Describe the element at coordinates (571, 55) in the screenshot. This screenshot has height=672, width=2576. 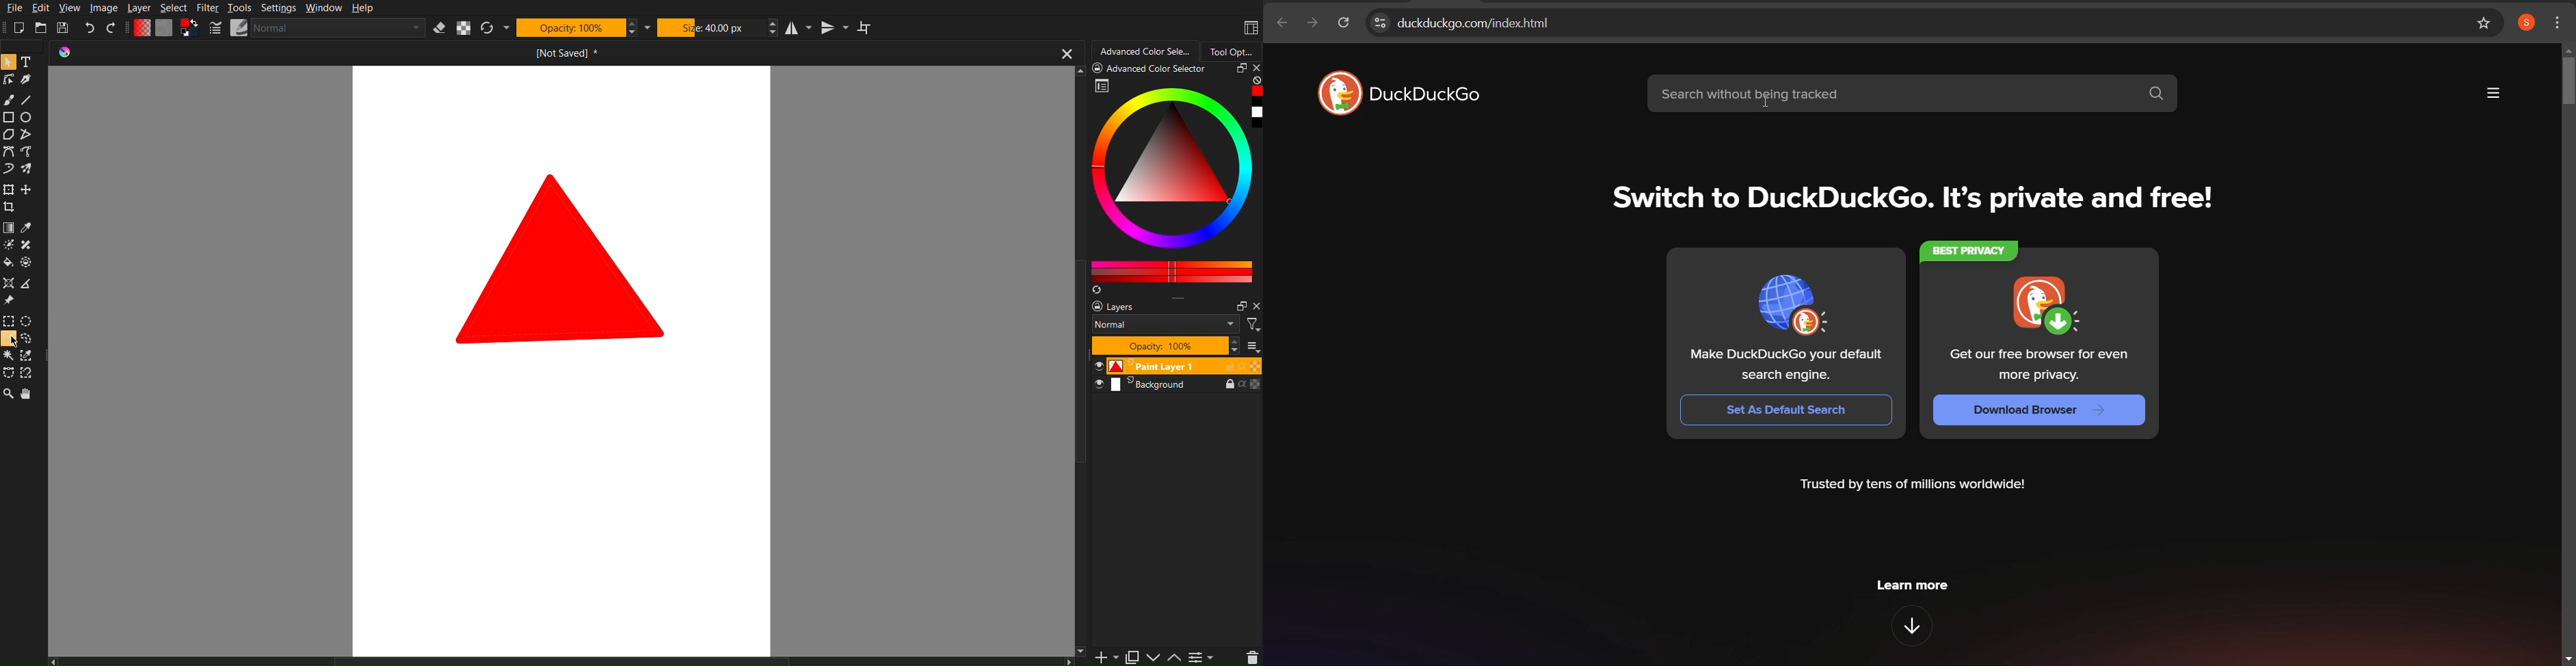
I see `Current Document` at that location.